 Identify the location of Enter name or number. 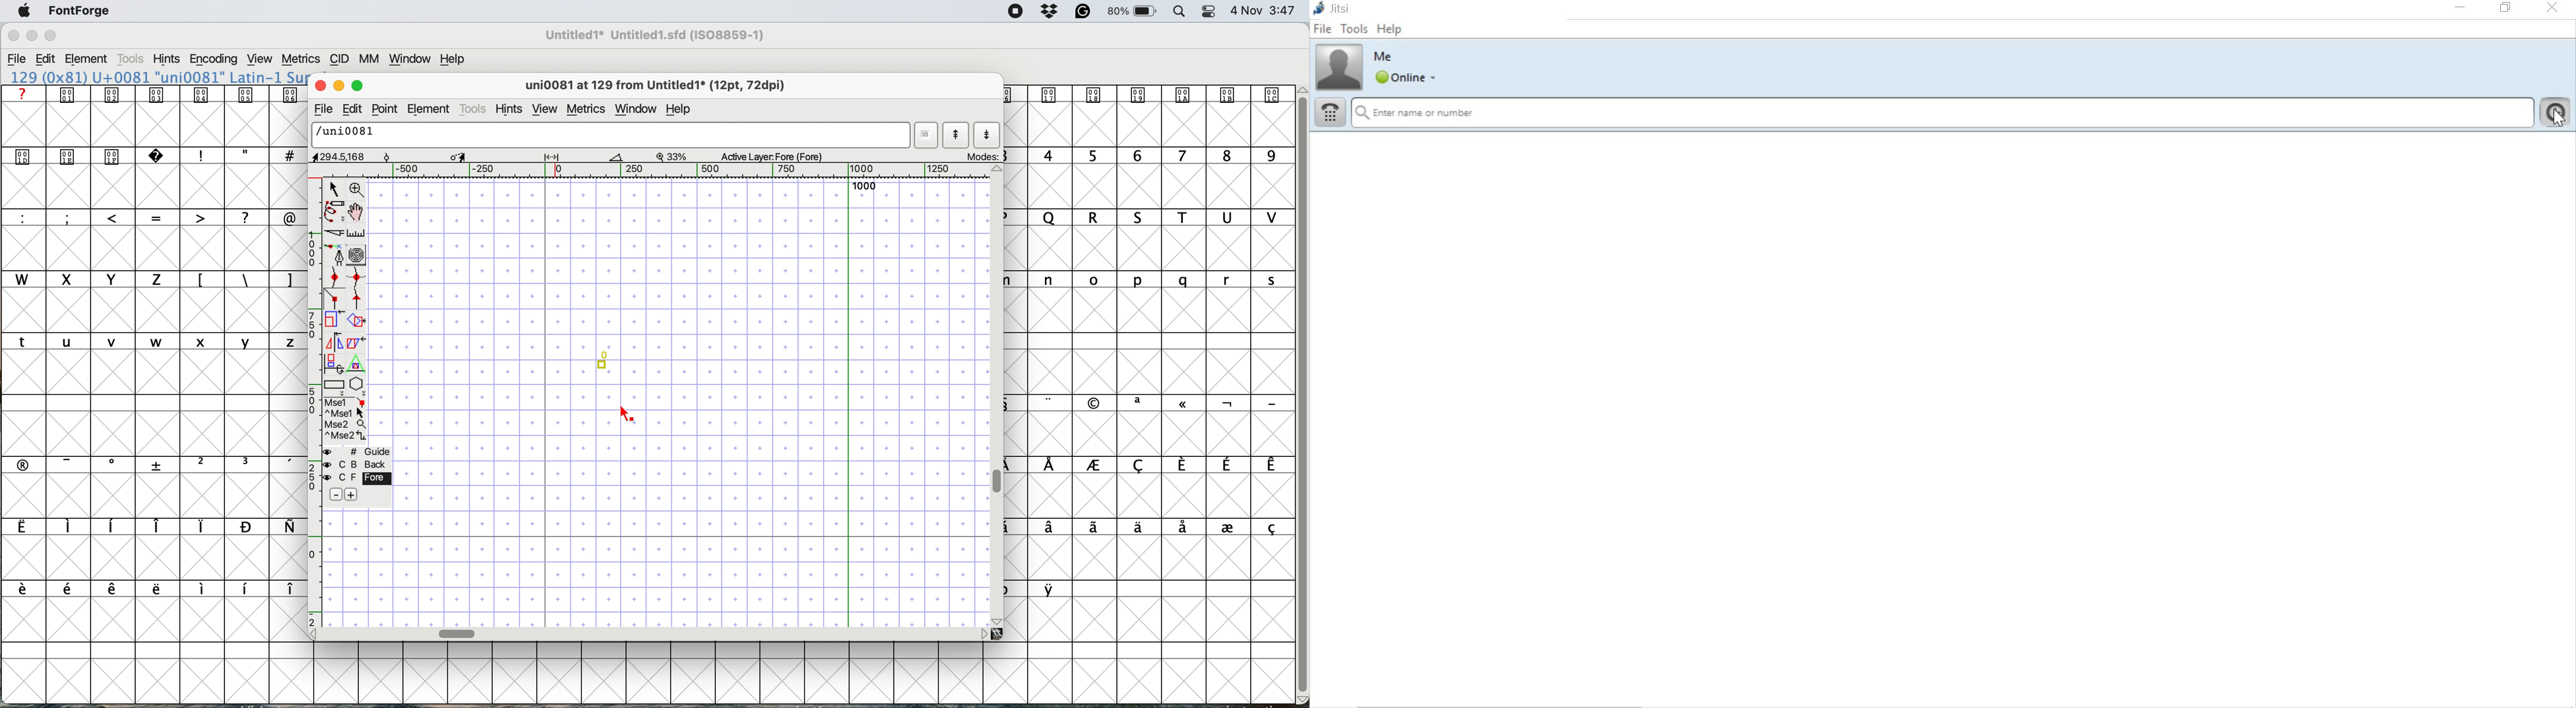
(1944, 113).